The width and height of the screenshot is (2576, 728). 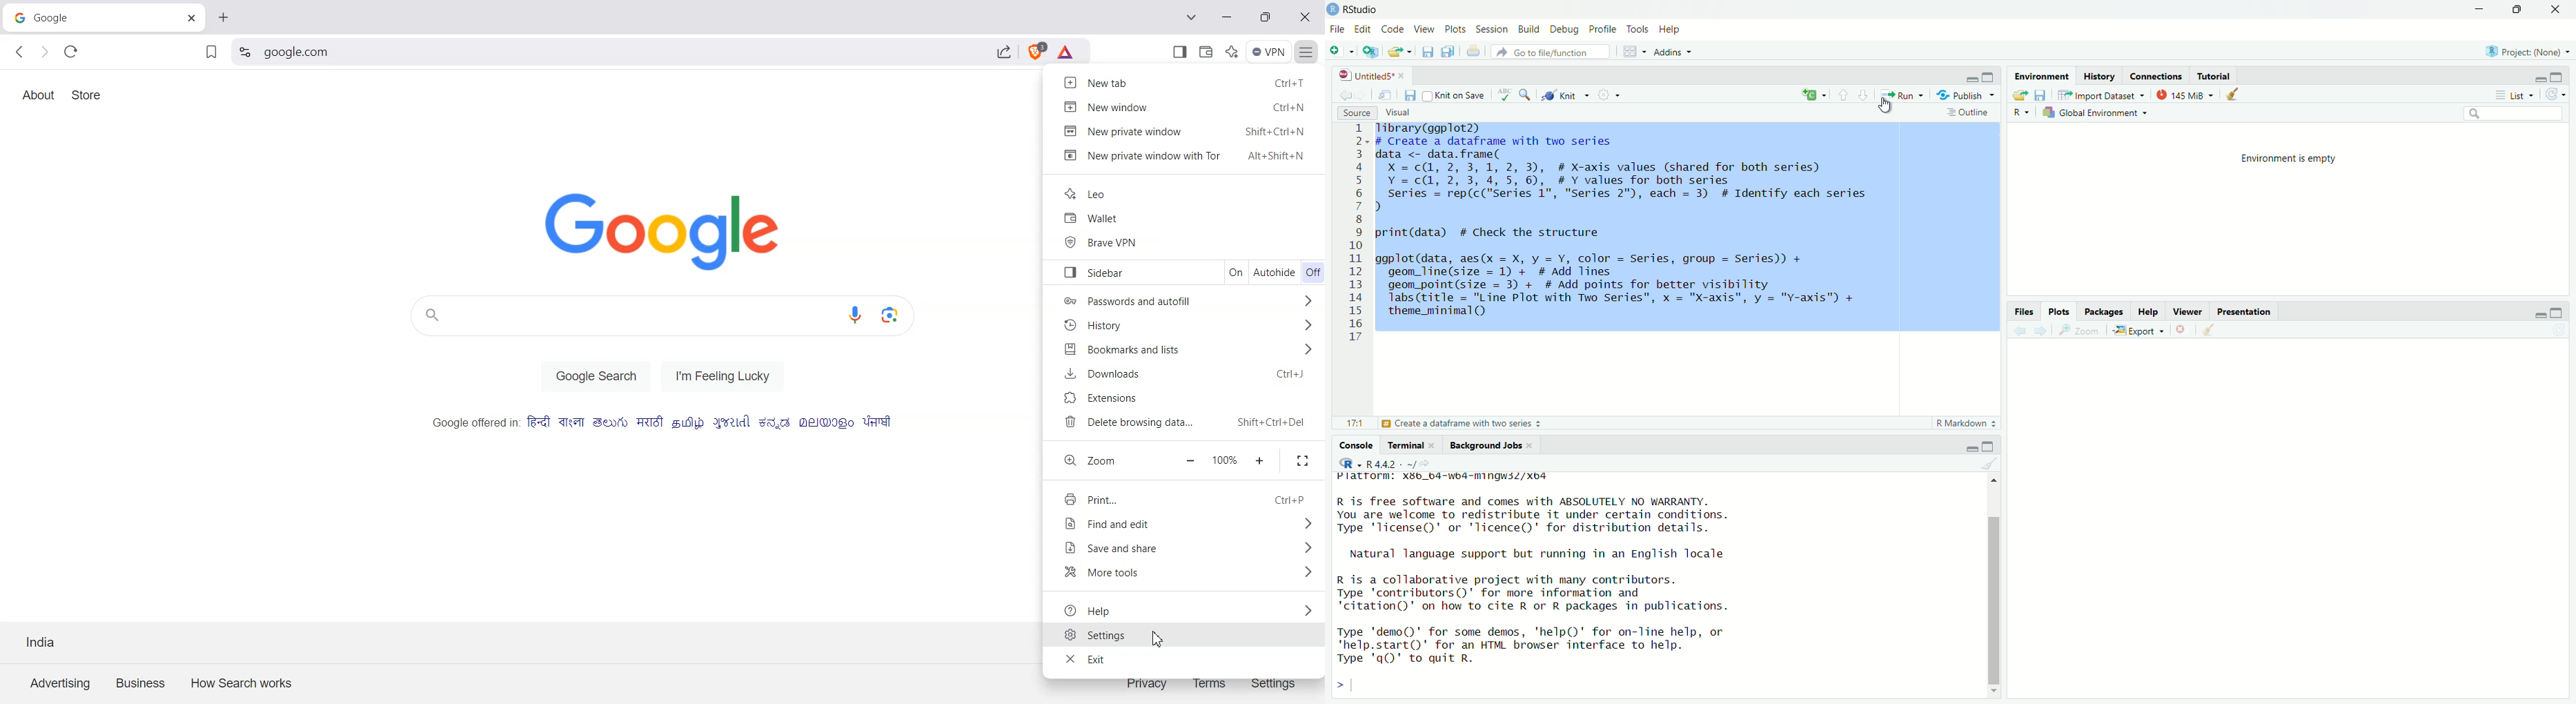 I want to click on minimize, so click(x=2478, y=9).